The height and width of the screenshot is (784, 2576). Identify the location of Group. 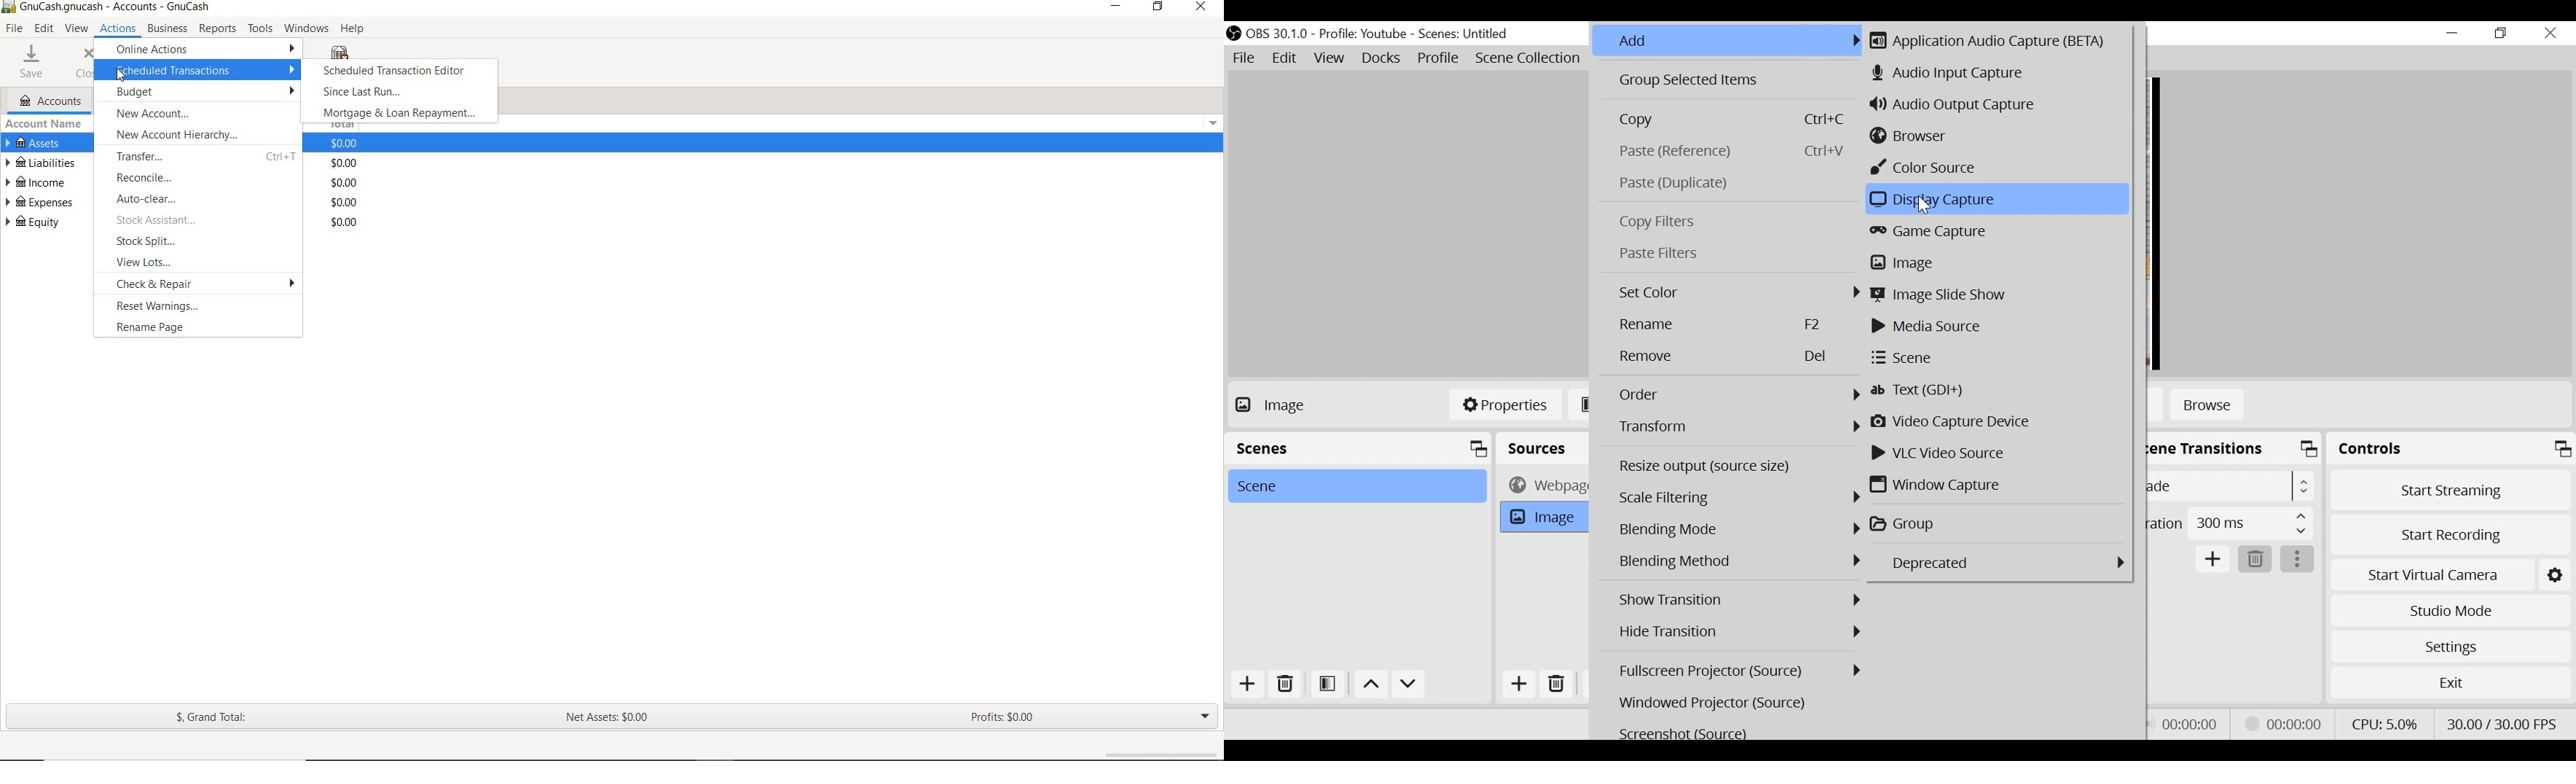
(1999, 524).